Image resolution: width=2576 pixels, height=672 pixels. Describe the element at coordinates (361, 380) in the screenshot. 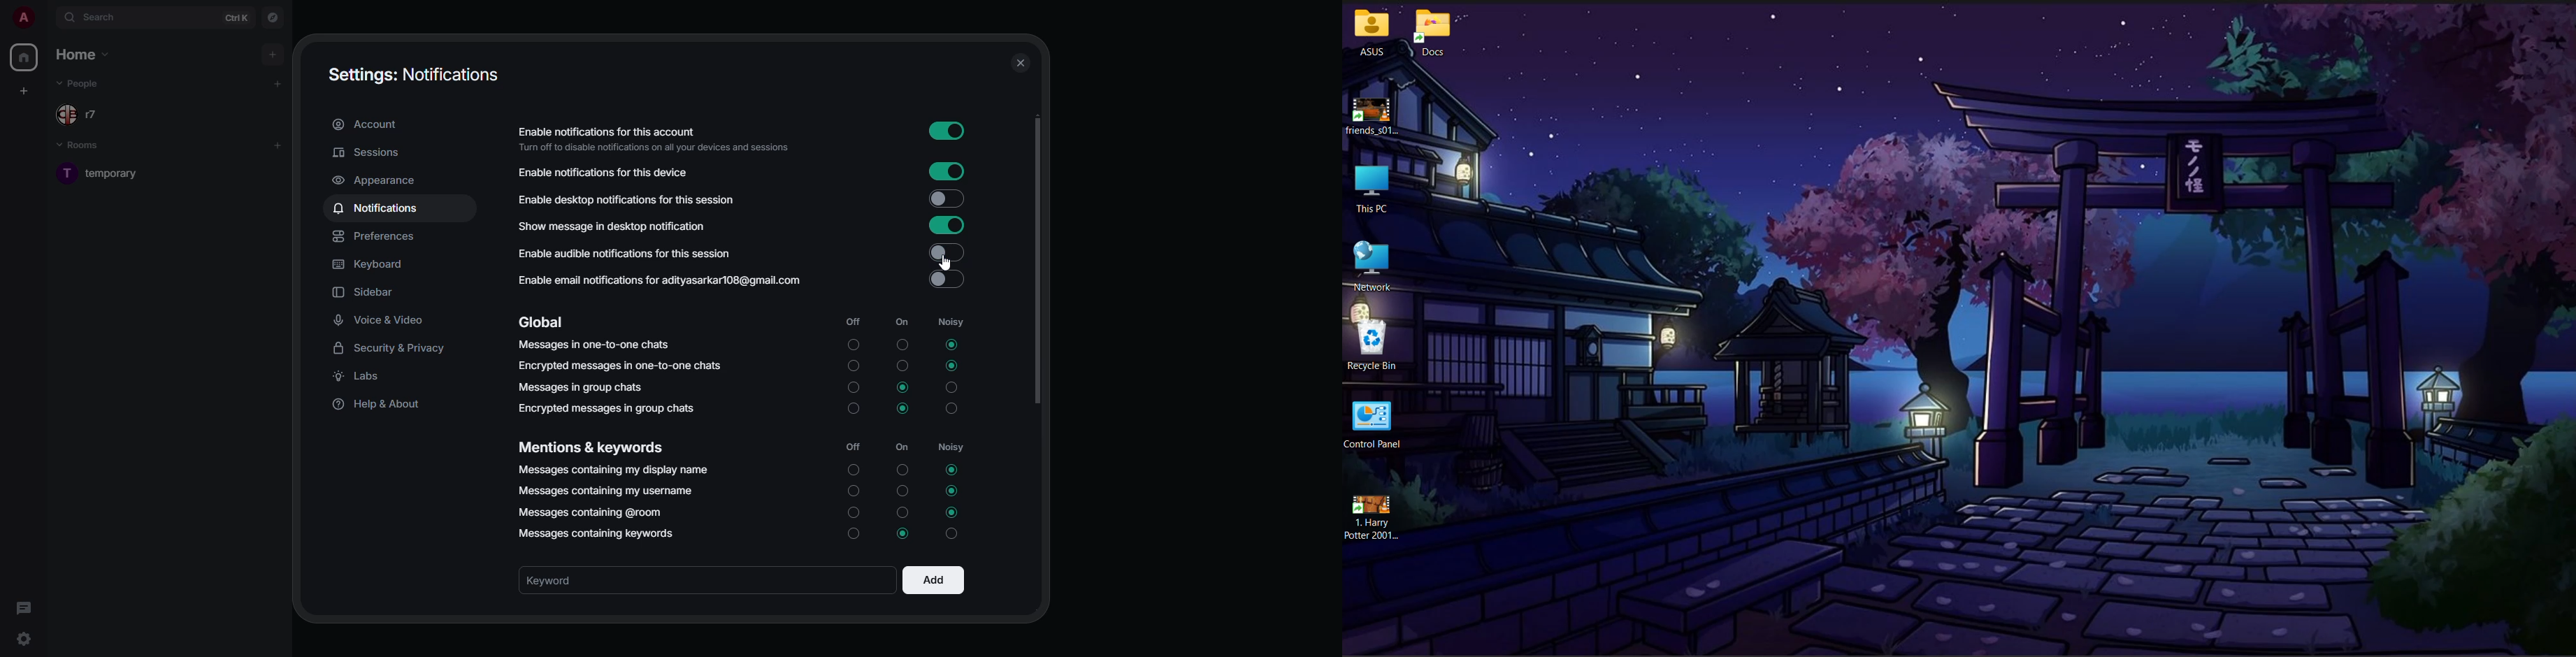

I see `labs` at that location.